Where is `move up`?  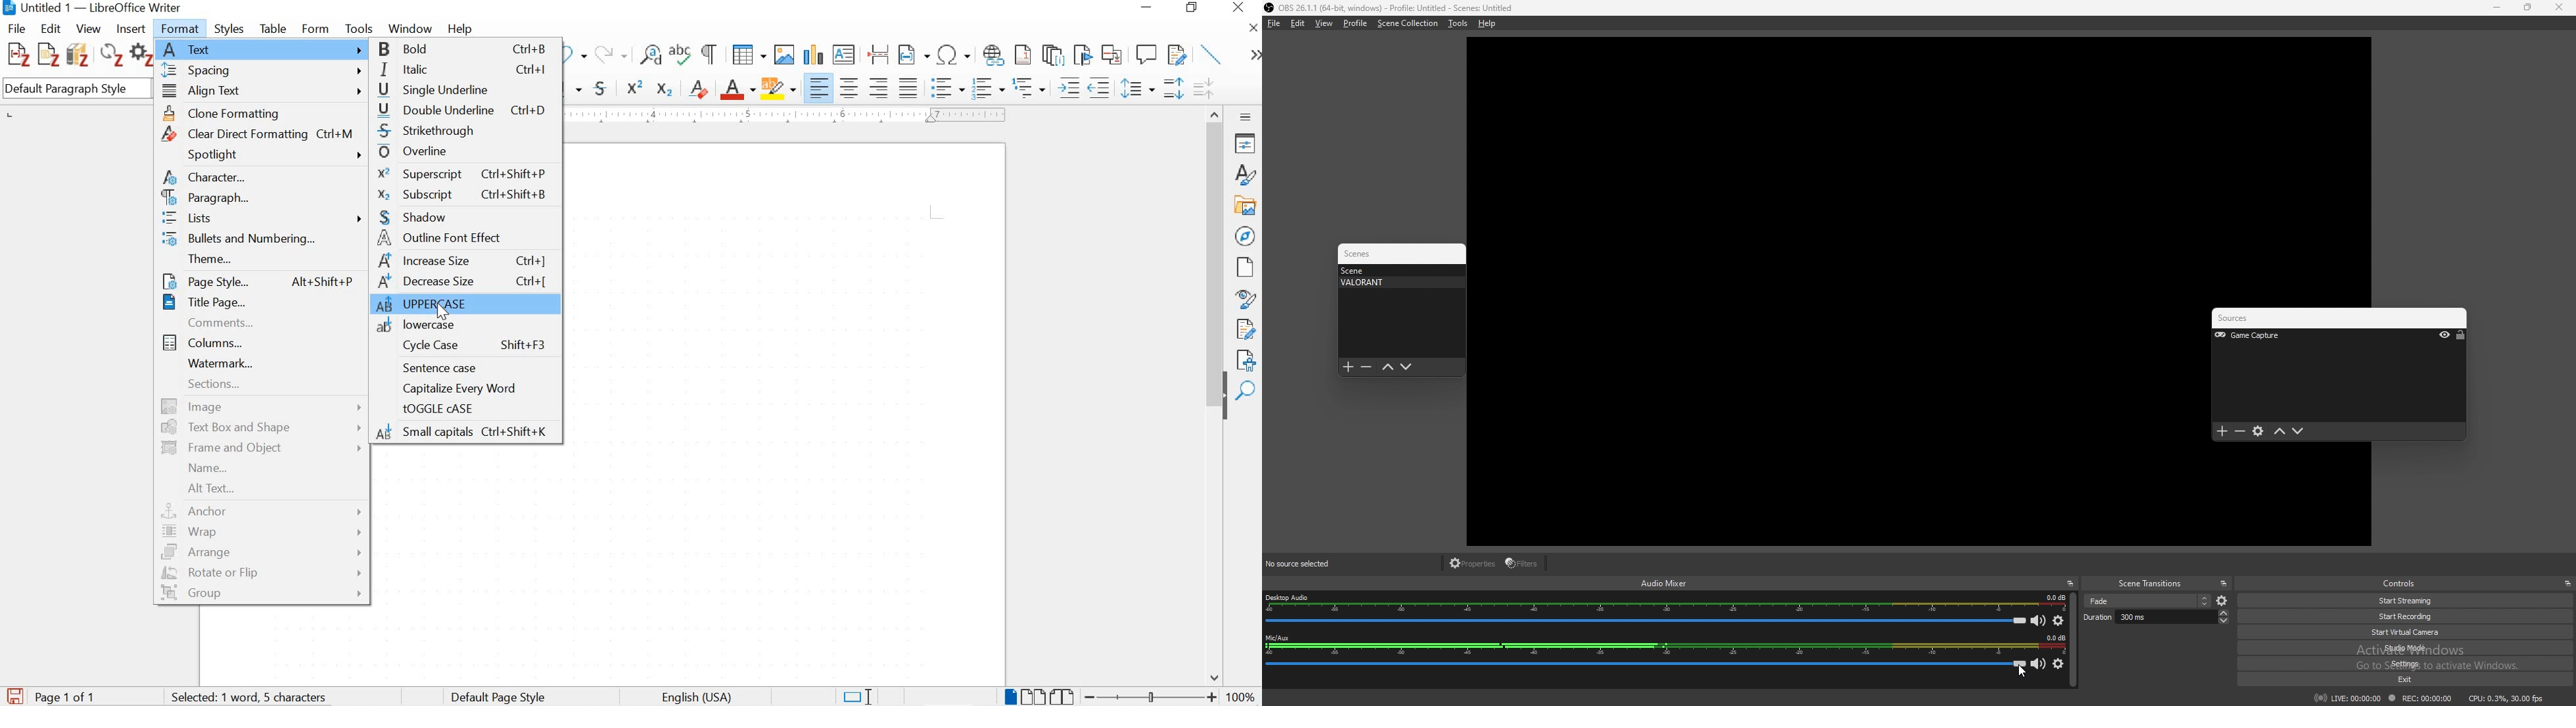 move up is located at coordinates (2280, 432).